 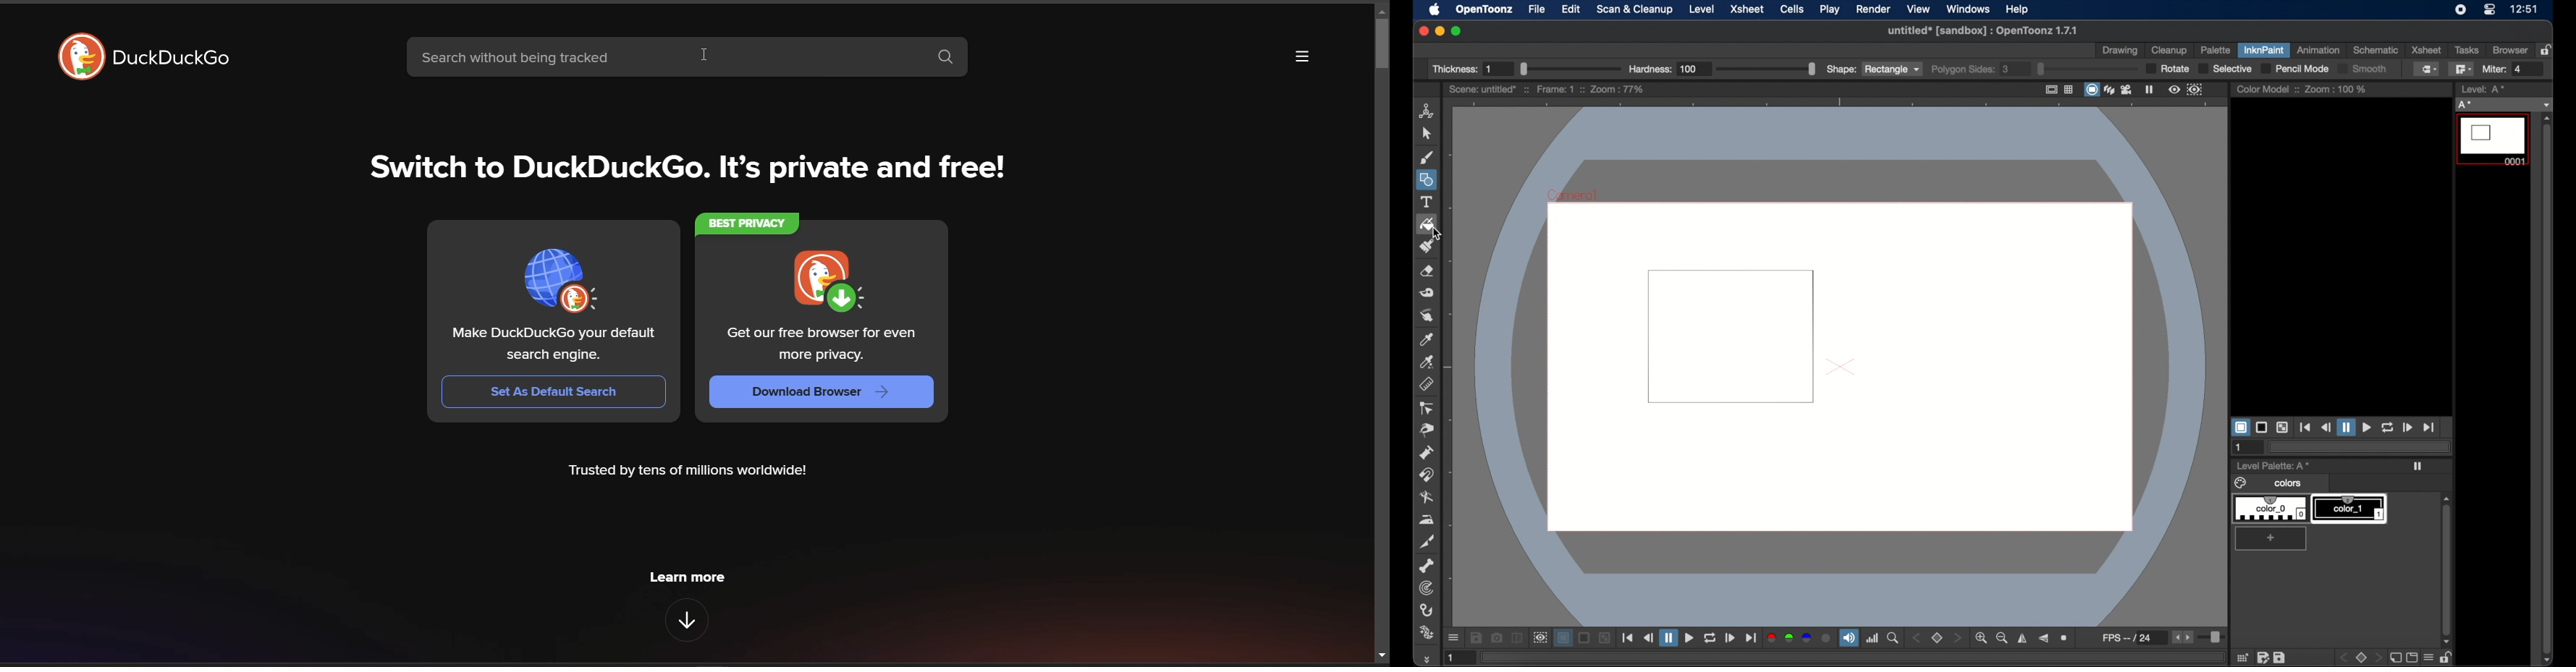 What do you see at coordinates (1303, 59) in the screenshot?
I see `more options` at bounding box center [1303, 59].